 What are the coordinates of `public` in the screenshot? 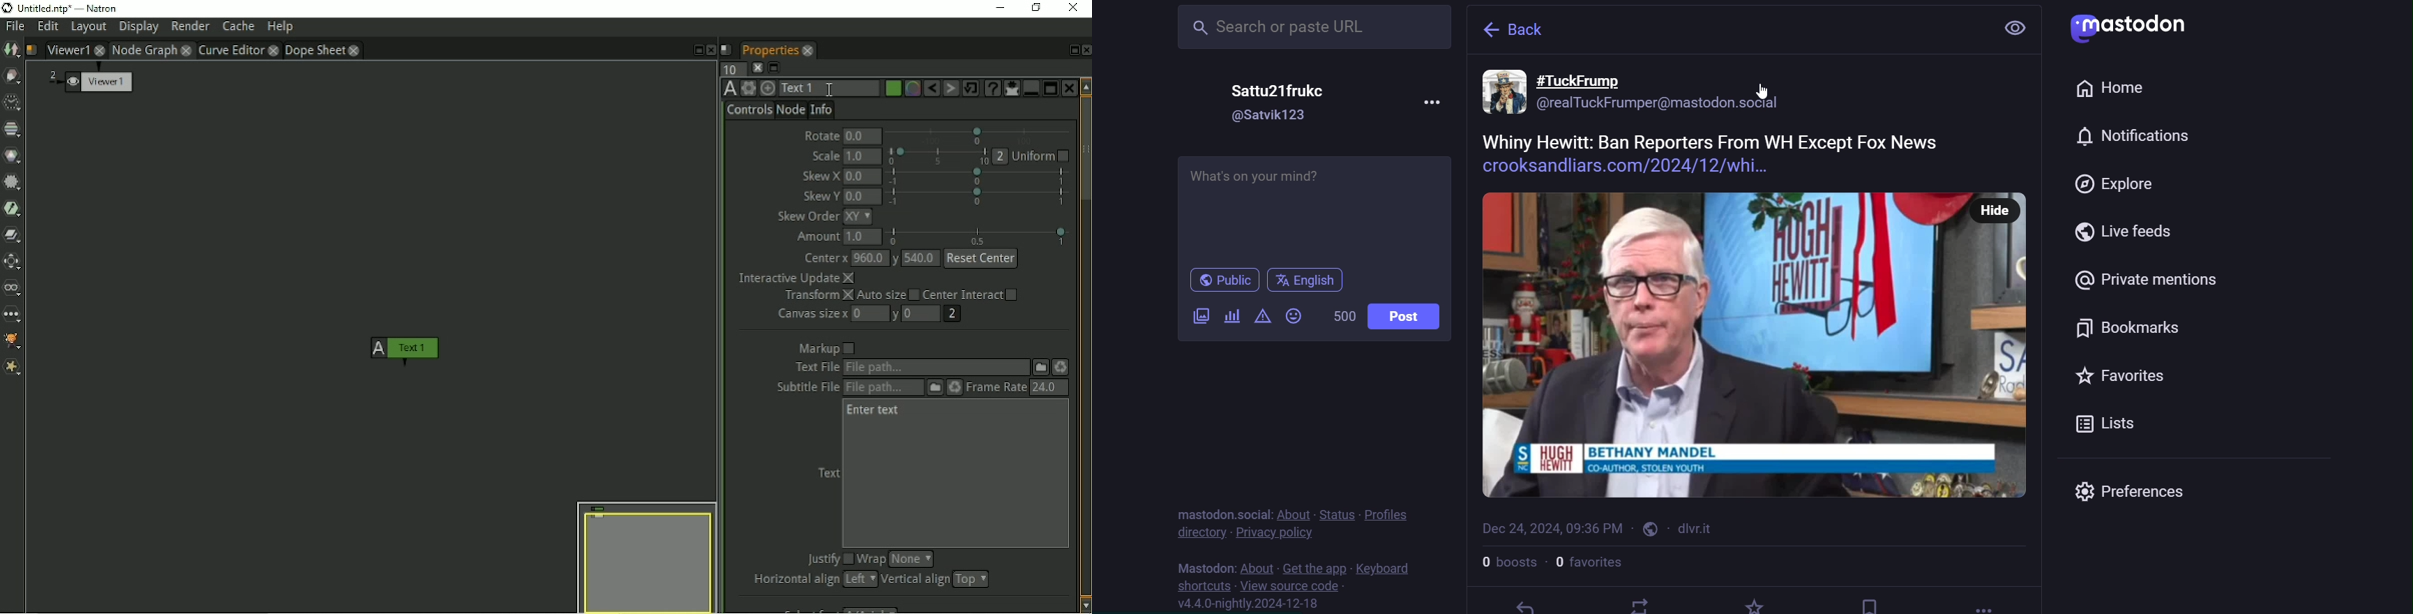 It's located at (1650, 528).